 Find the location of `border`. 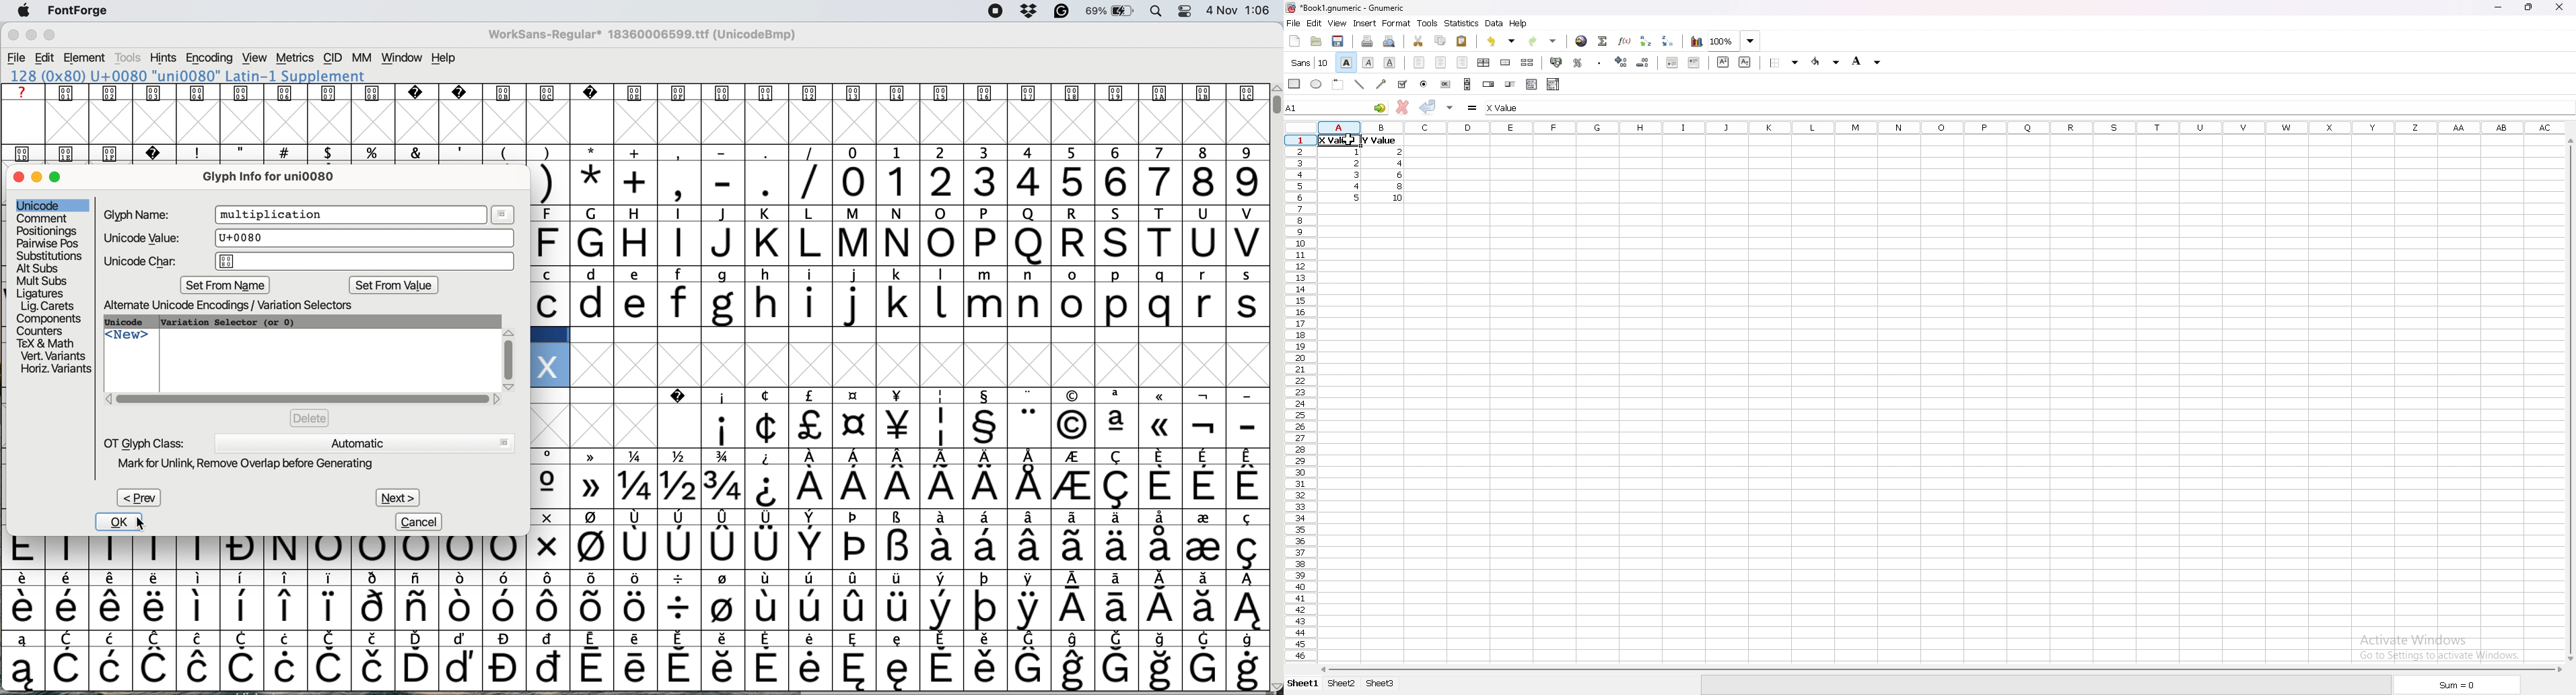

border is located at coordinates (1786, 62).